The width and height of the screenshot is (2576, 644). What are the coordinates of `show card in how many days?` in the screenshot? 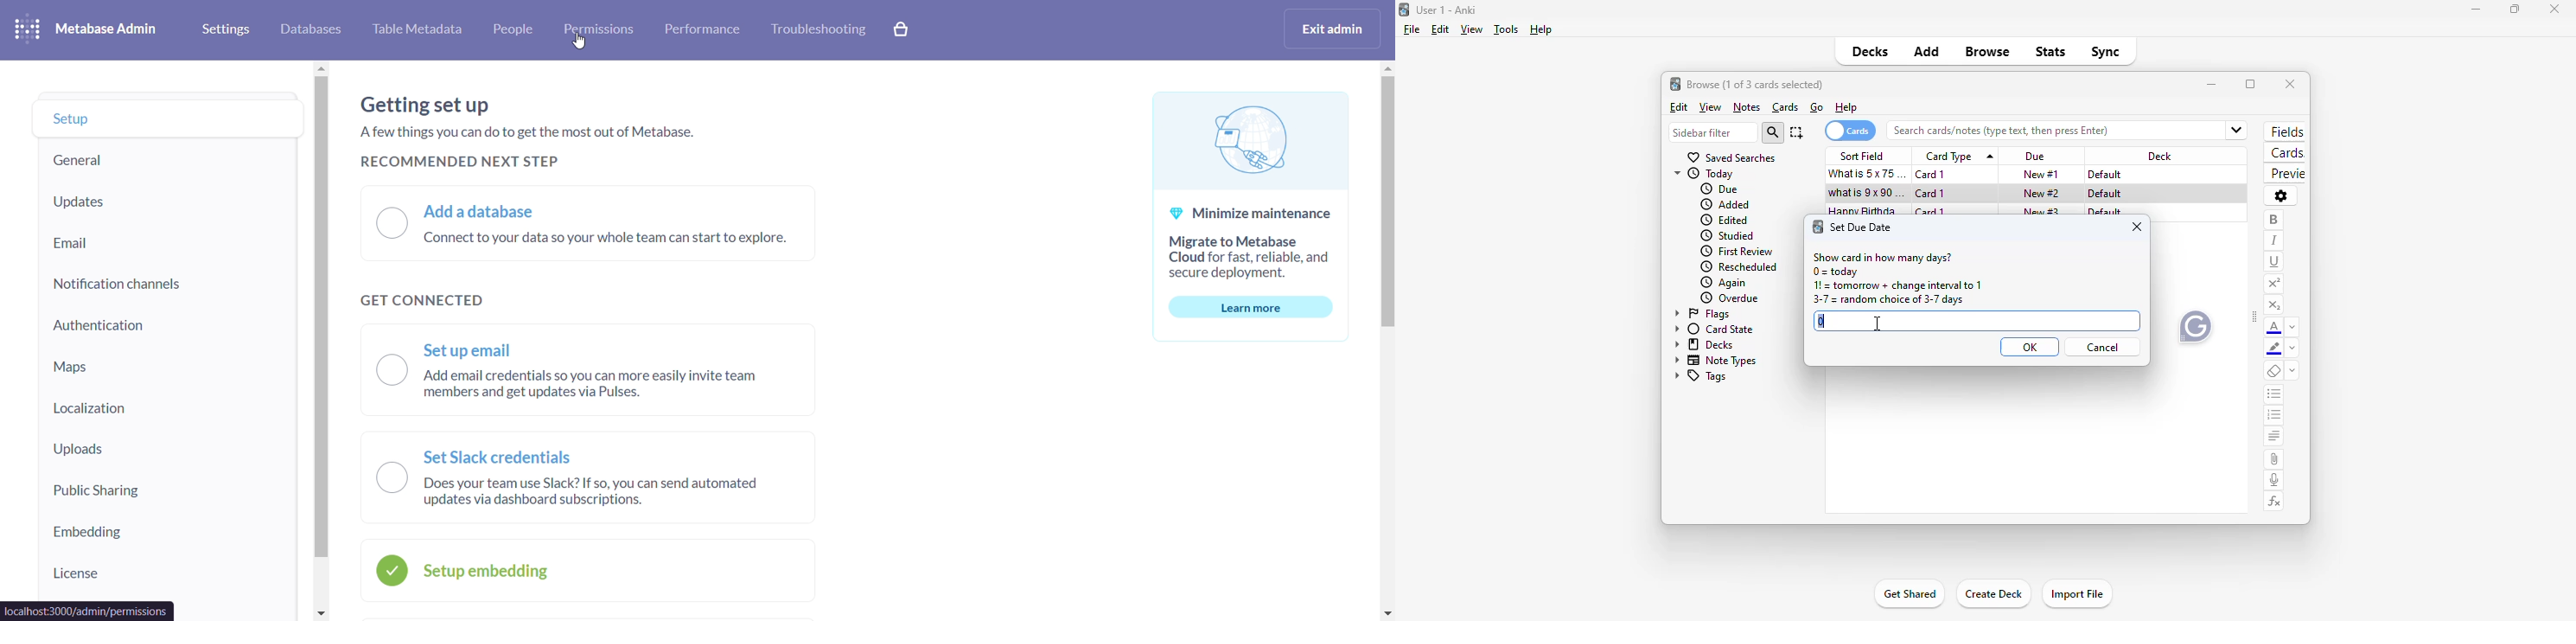 It's located at (1882, 257).